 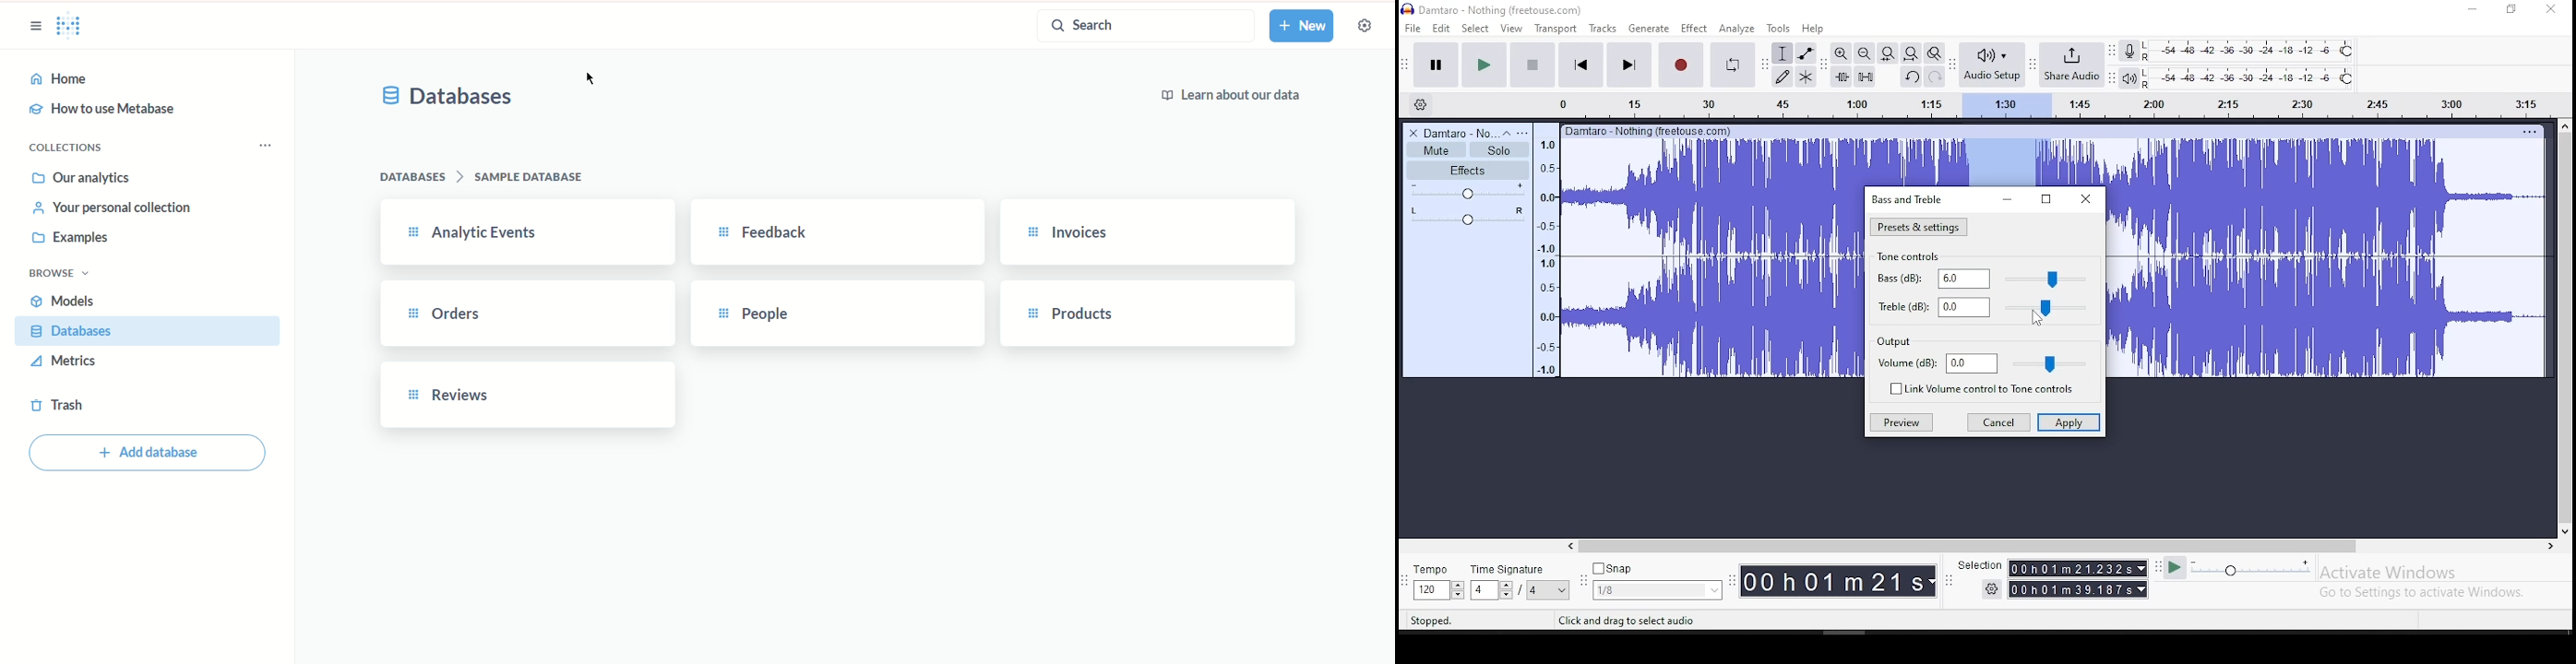 What do you see at coordinates (2047, 279) in the screenshot?
I see `control` at bounding box center [2047, 279].